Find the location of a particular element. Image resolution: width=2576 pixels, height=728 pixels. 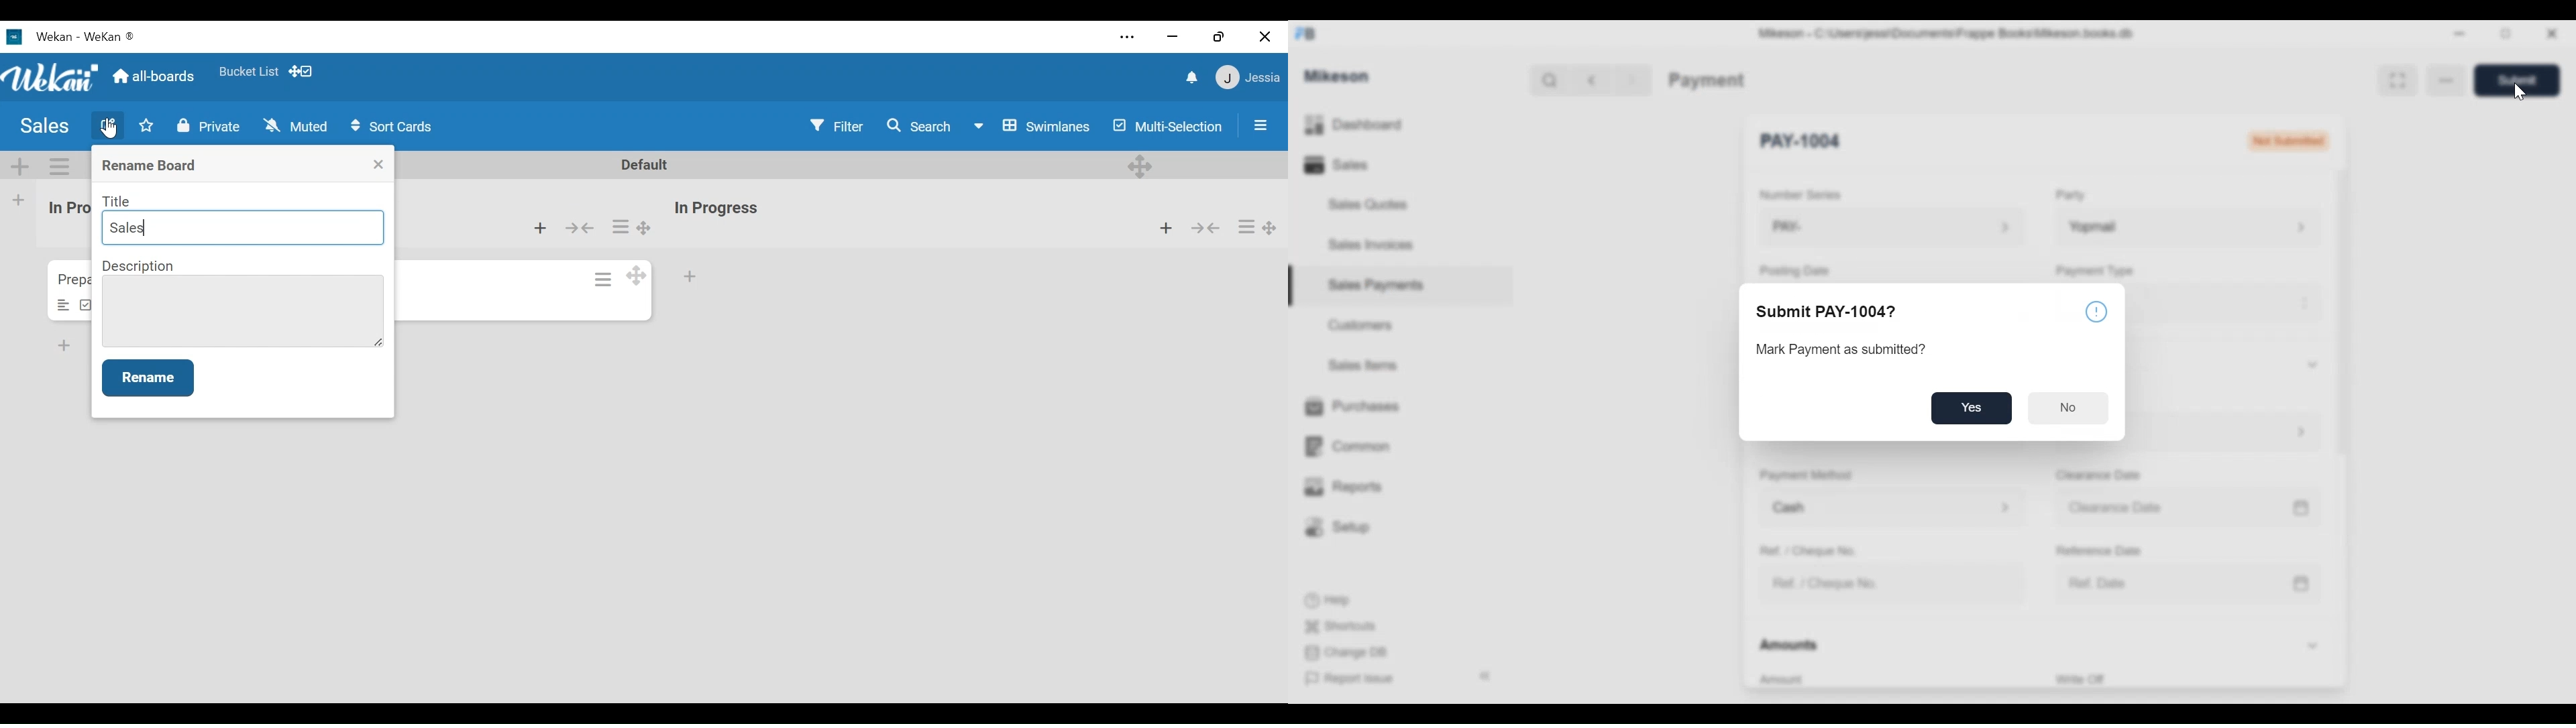

Filter is located at coordinates (836, 125).